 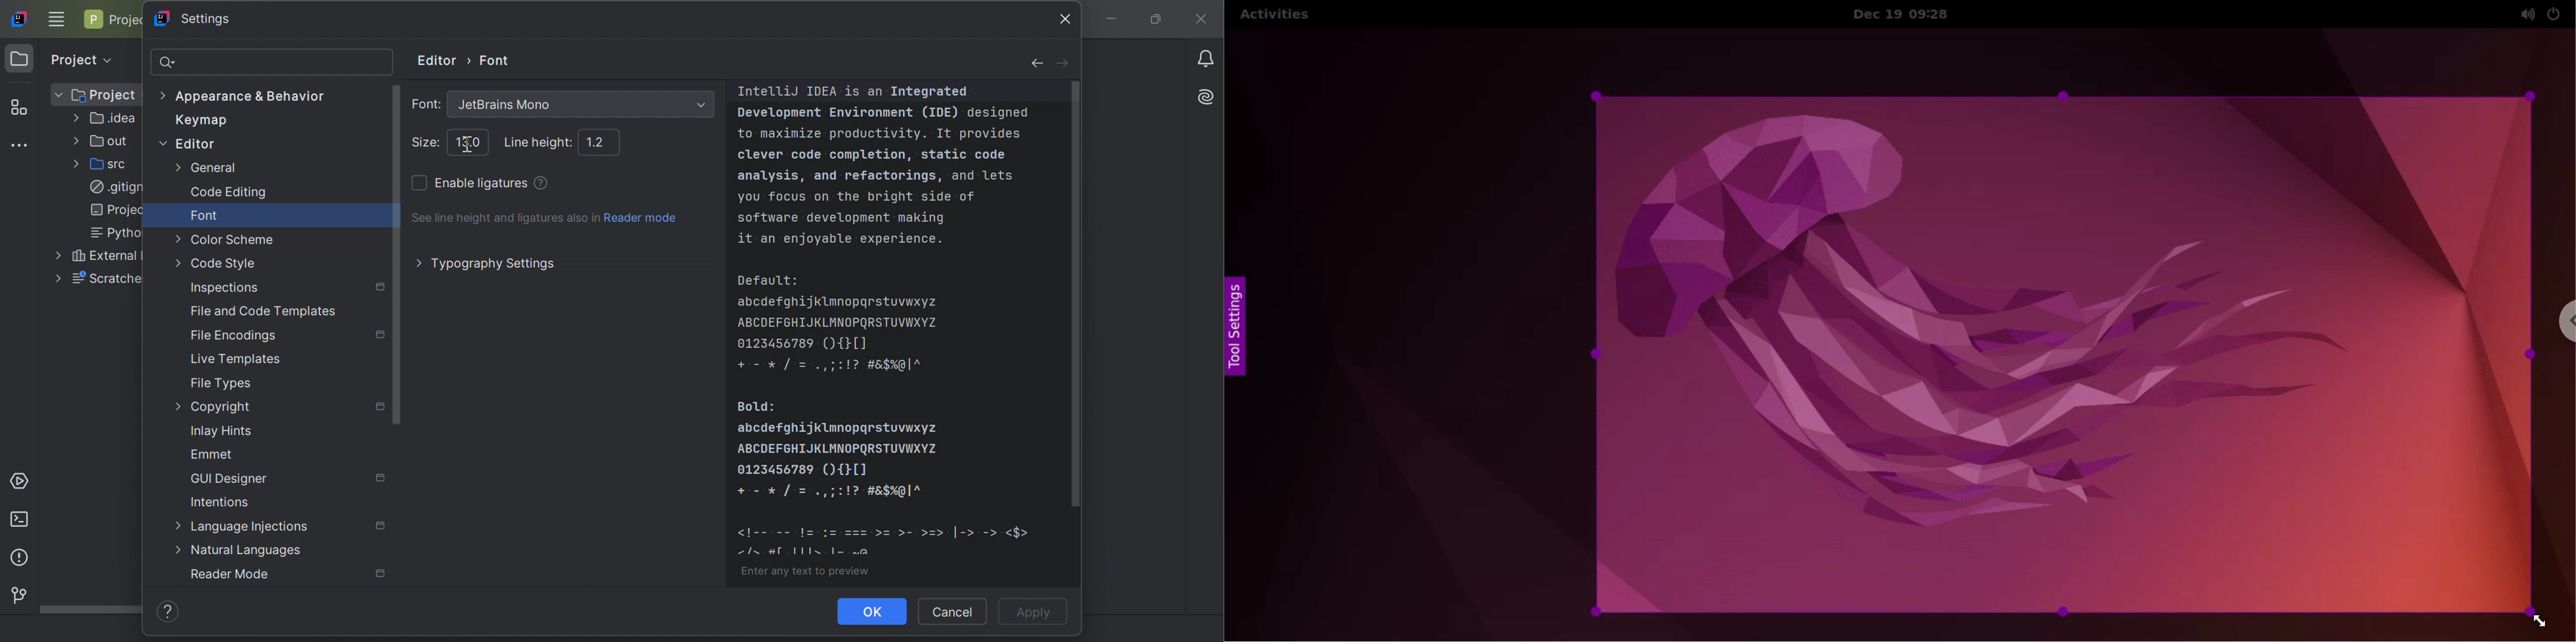 What do you see at coordinates (271, 61) in the screenshot?
I see `search bar` at bounding box center [271, 61].